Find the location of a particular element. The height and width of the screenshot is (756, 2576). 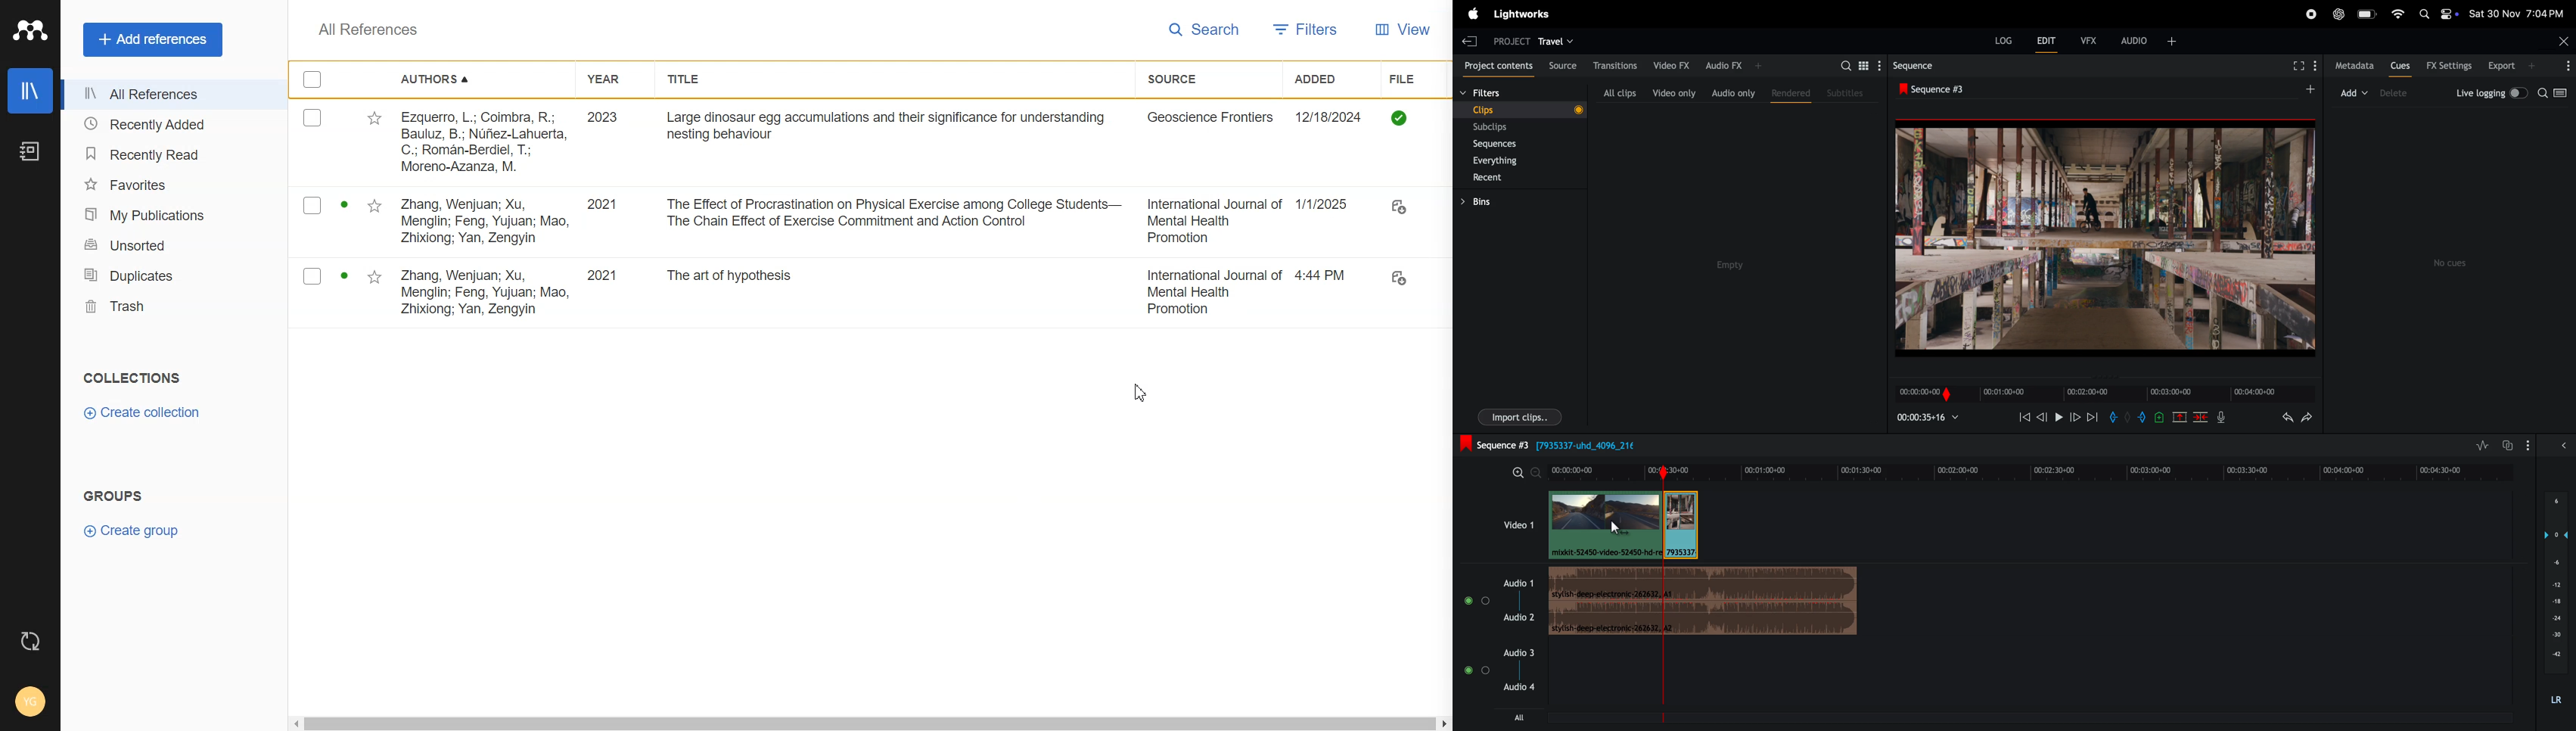

Zhang Wenjuan; Xu, Menglin; Feng is located at coordinates (484, 291).